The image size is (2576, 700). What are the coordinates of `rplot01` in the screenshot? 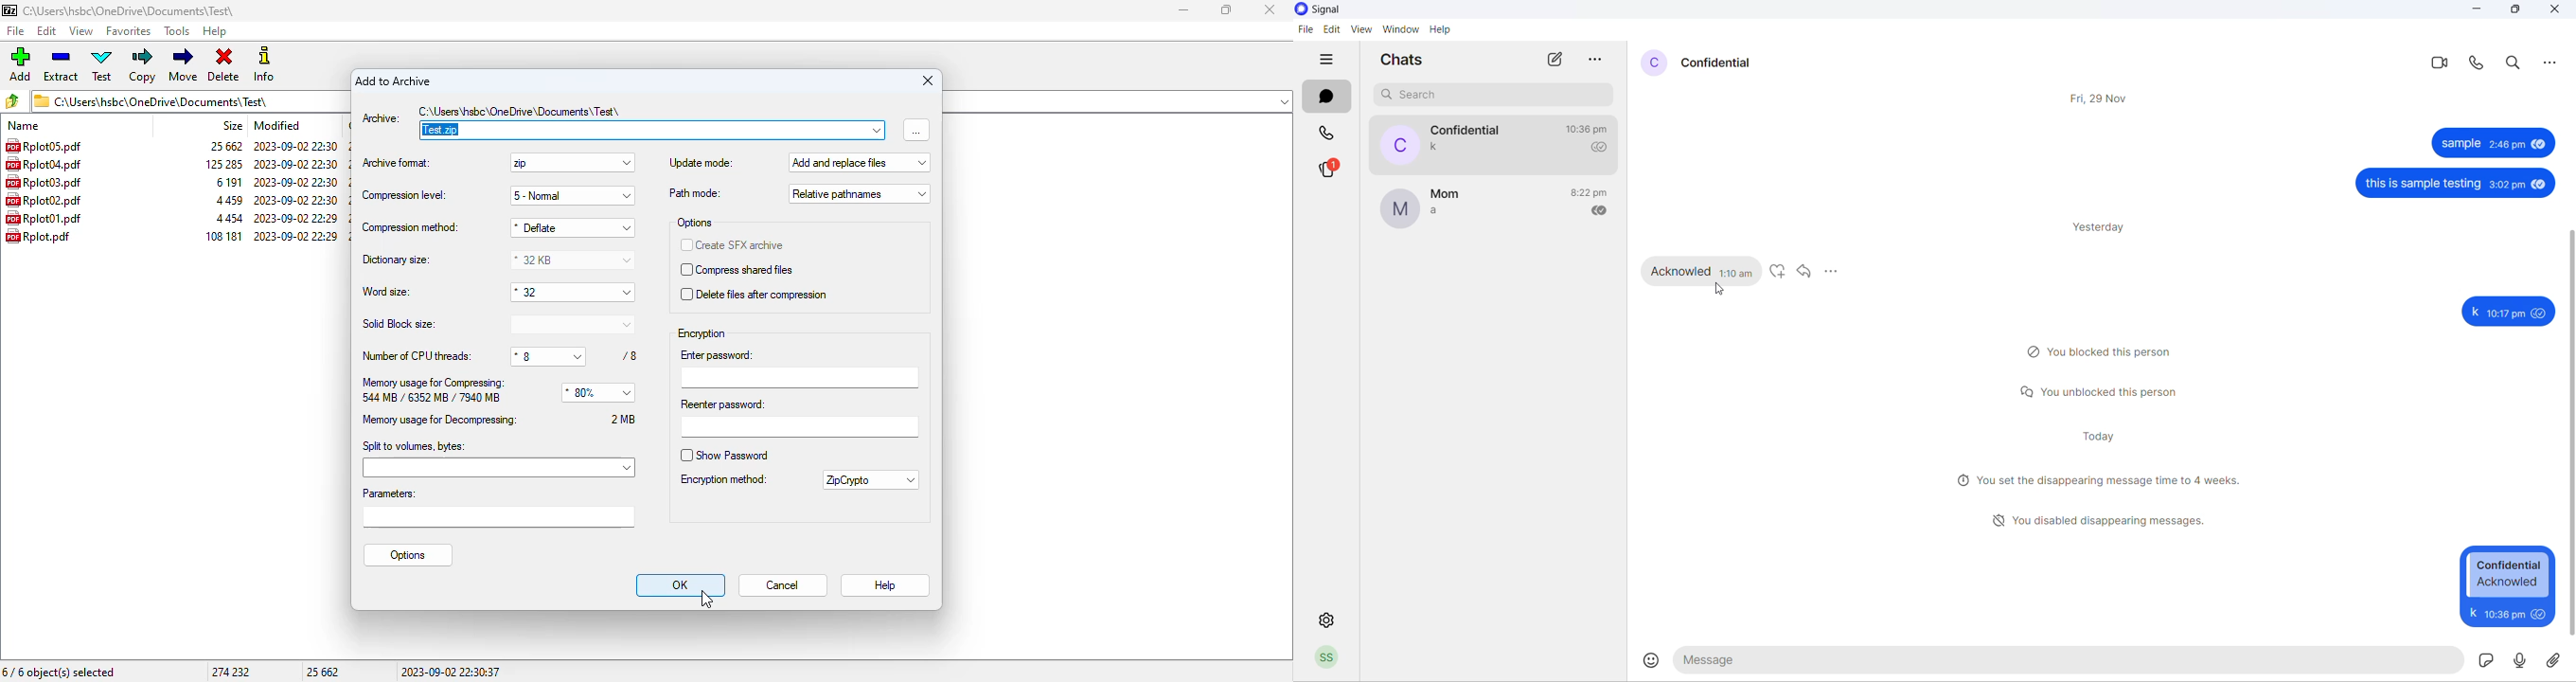 It's located at (44, 218).